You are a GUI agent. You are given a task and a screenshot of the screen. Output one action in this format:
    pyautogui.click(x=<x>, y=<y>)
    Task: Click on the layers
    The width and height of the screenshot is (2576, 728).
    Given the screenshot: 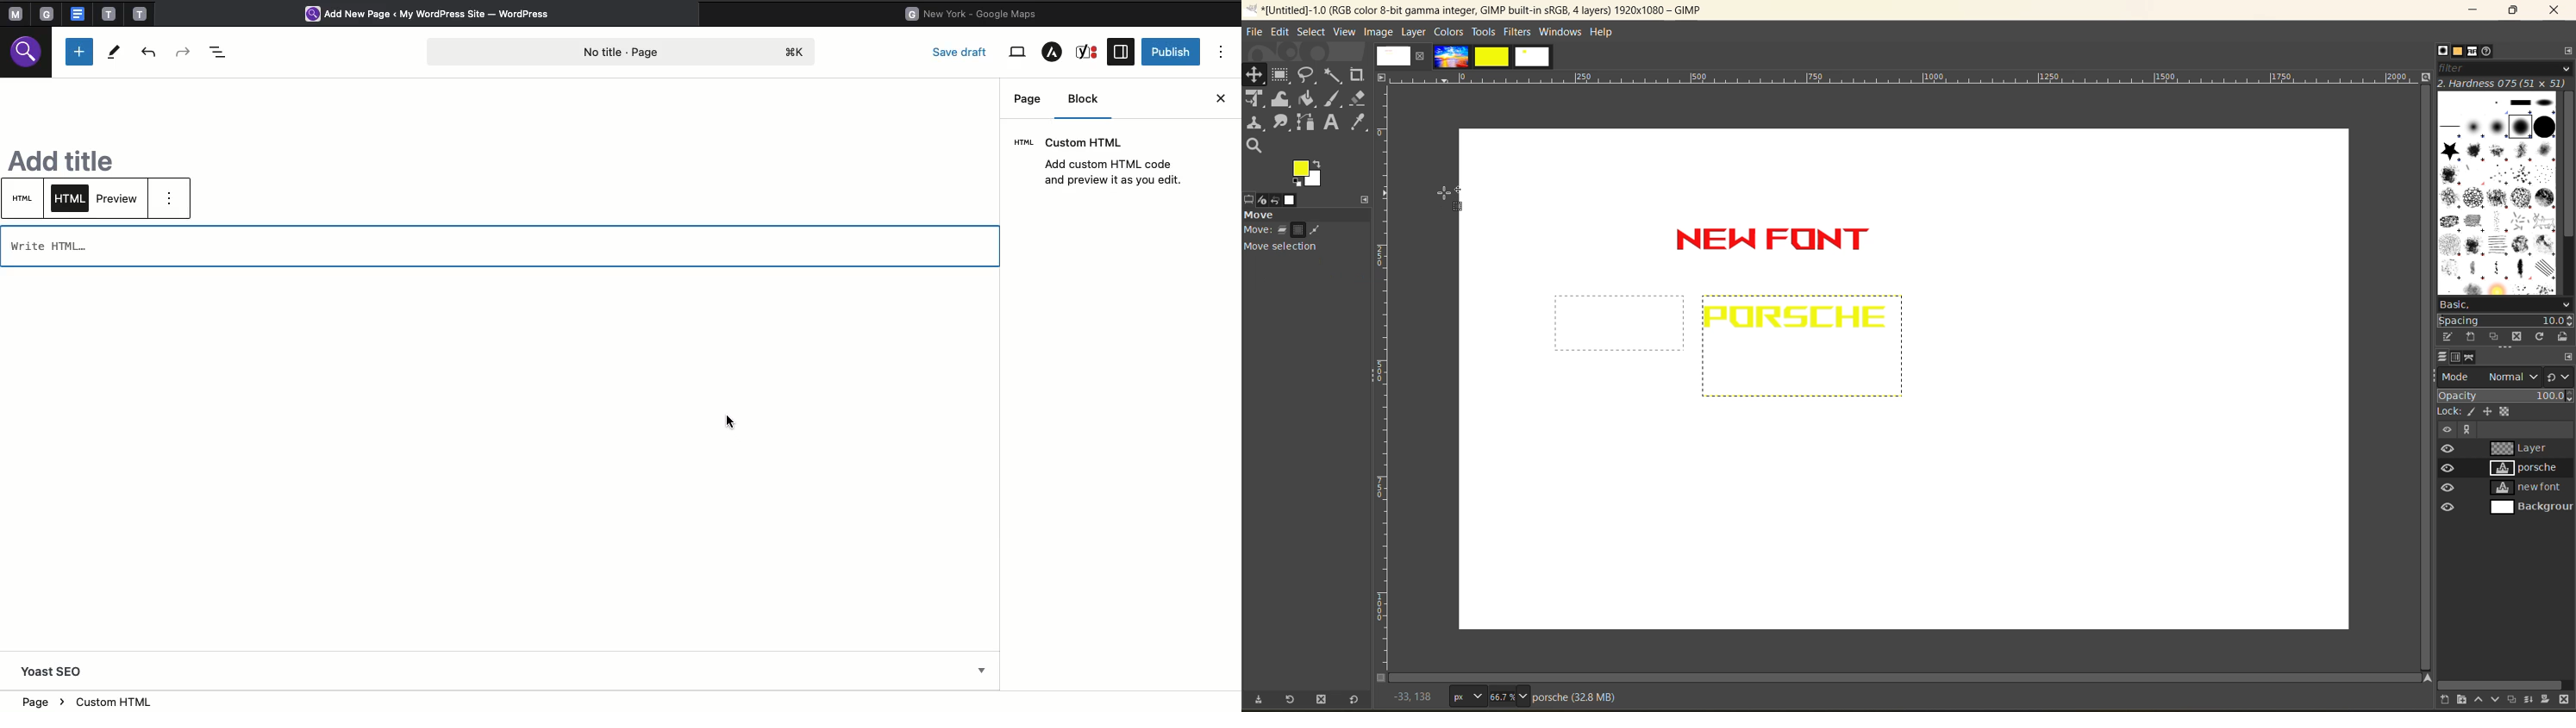 What is the action you would take?
    pyautogui.click(x=2531, y=479)
    